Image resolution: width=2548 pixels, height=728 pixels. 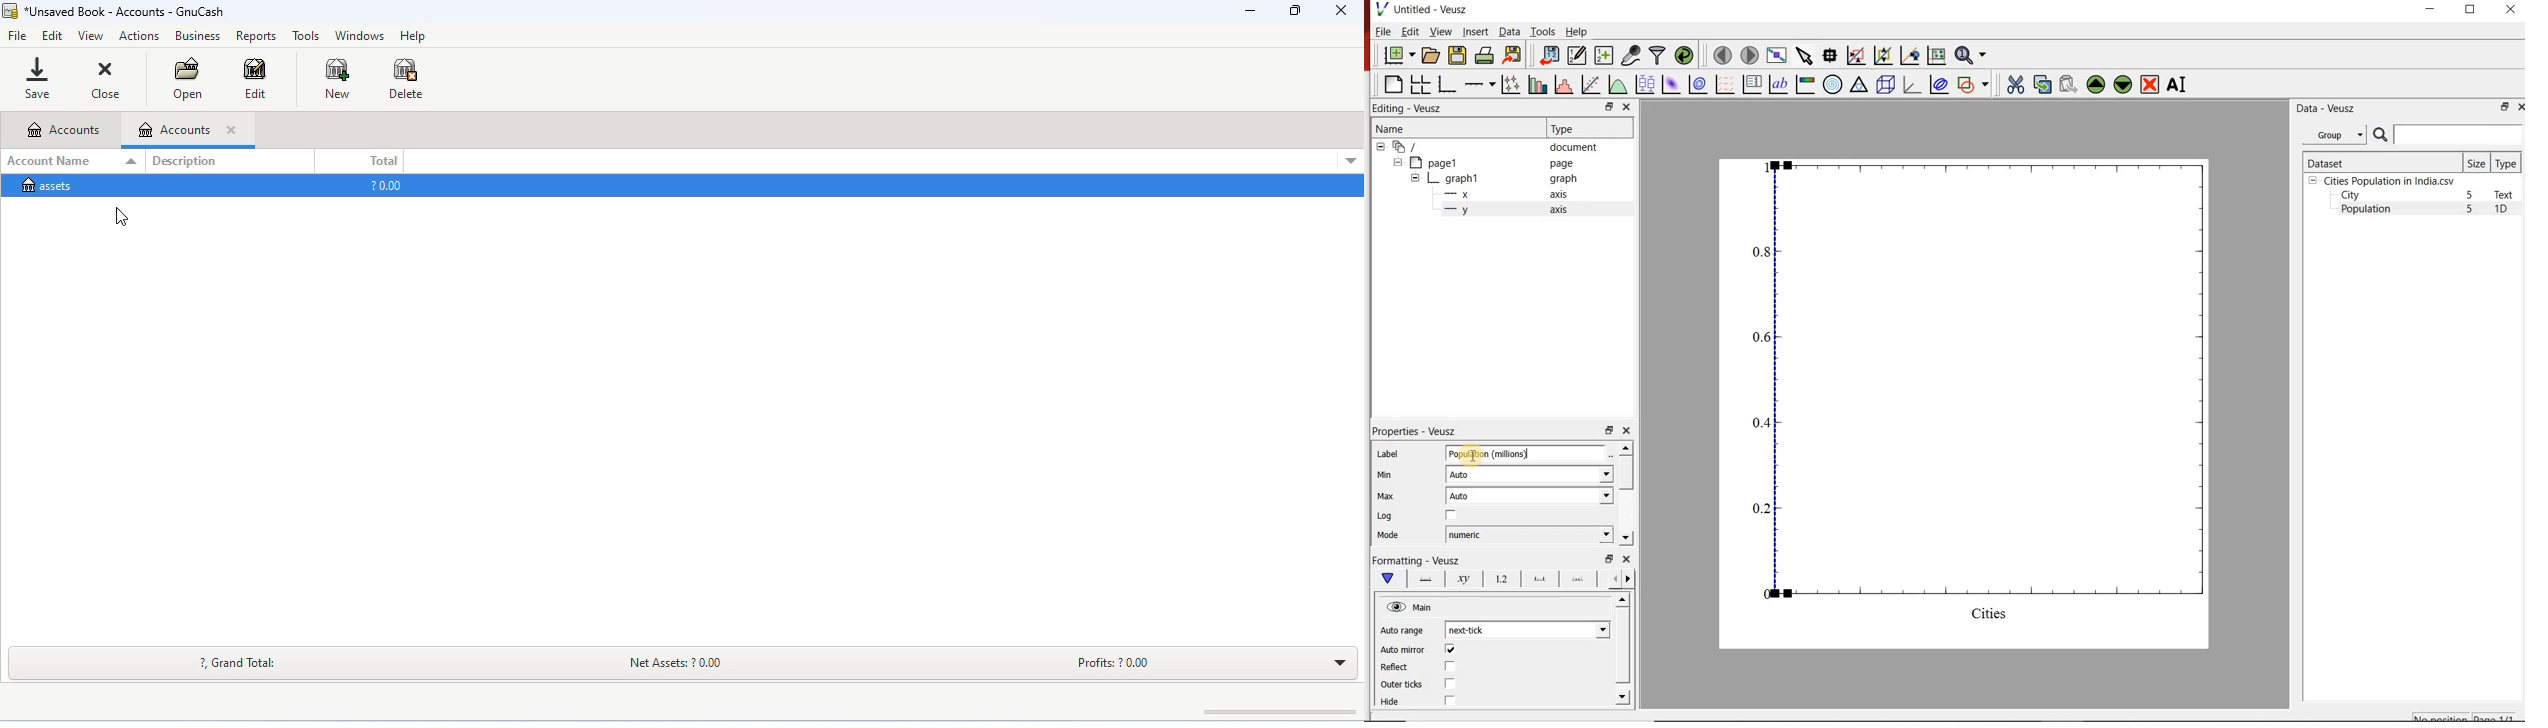 What do you see at coordinates (1536, 581) in the screenshot?
I see `Major ticks` at bounding box center [1536, 581].